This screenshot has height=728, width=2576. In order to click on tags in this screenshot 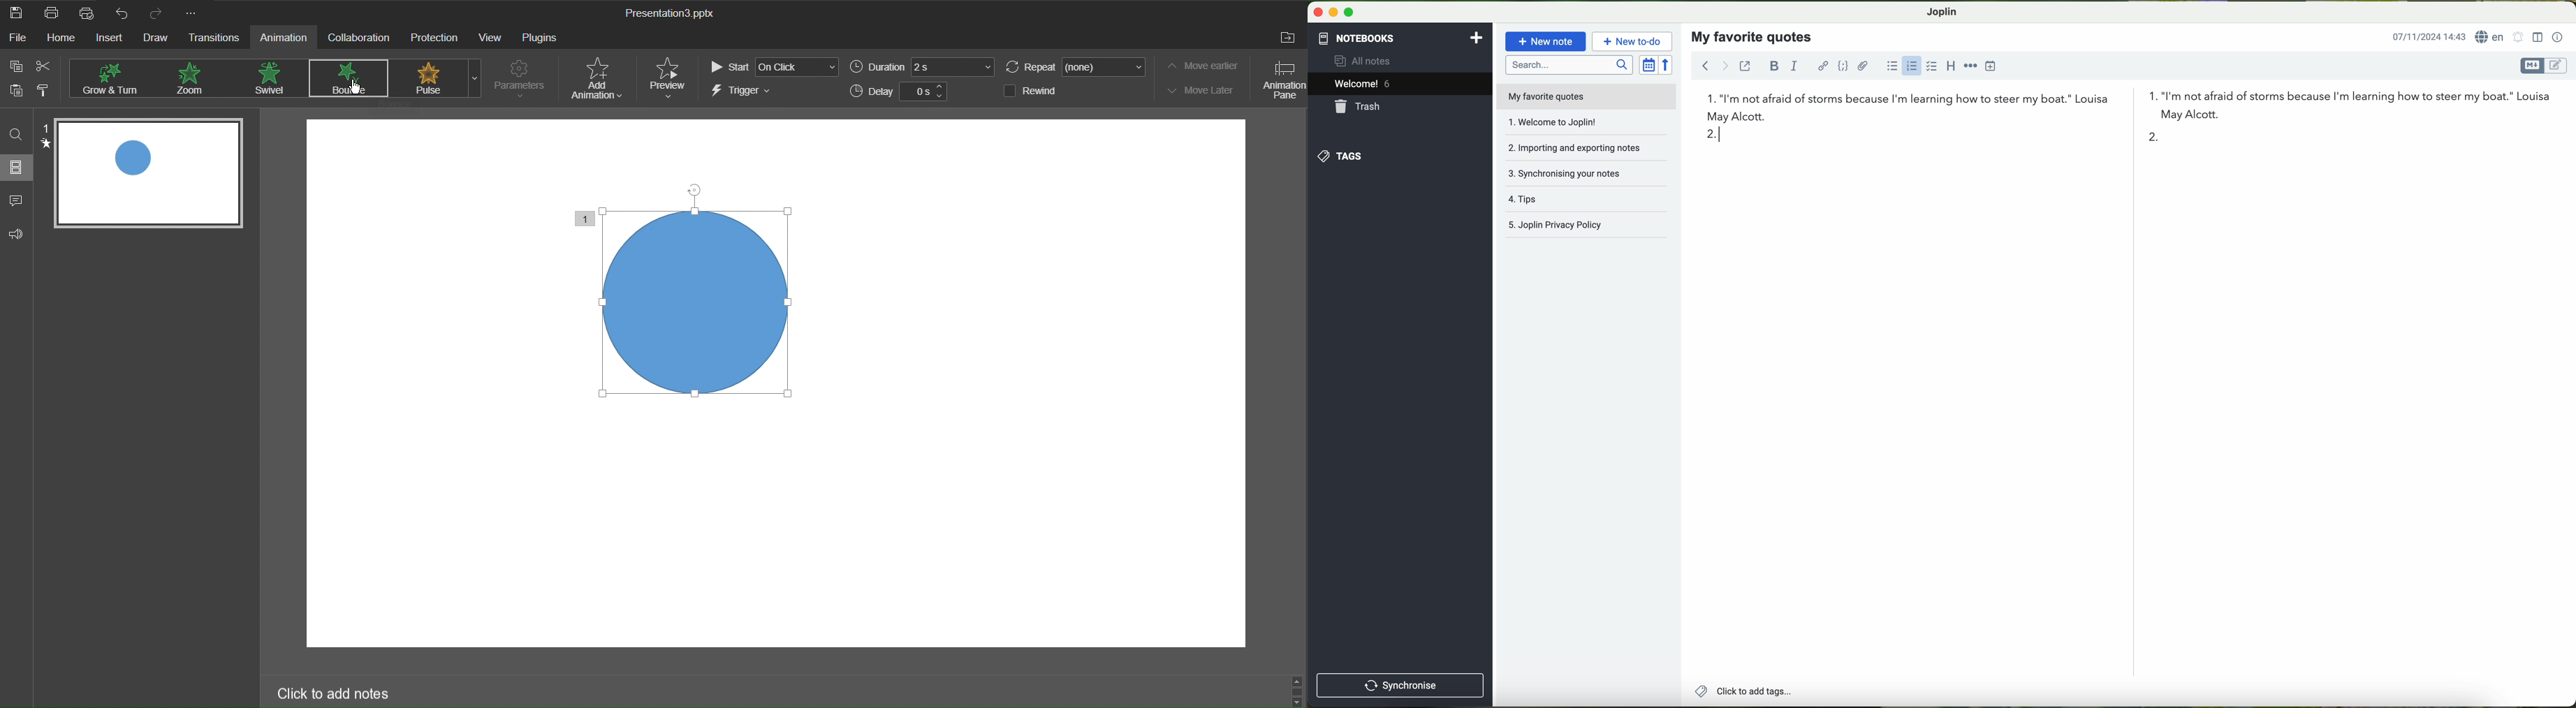, I will do `click(1584, 199)`.